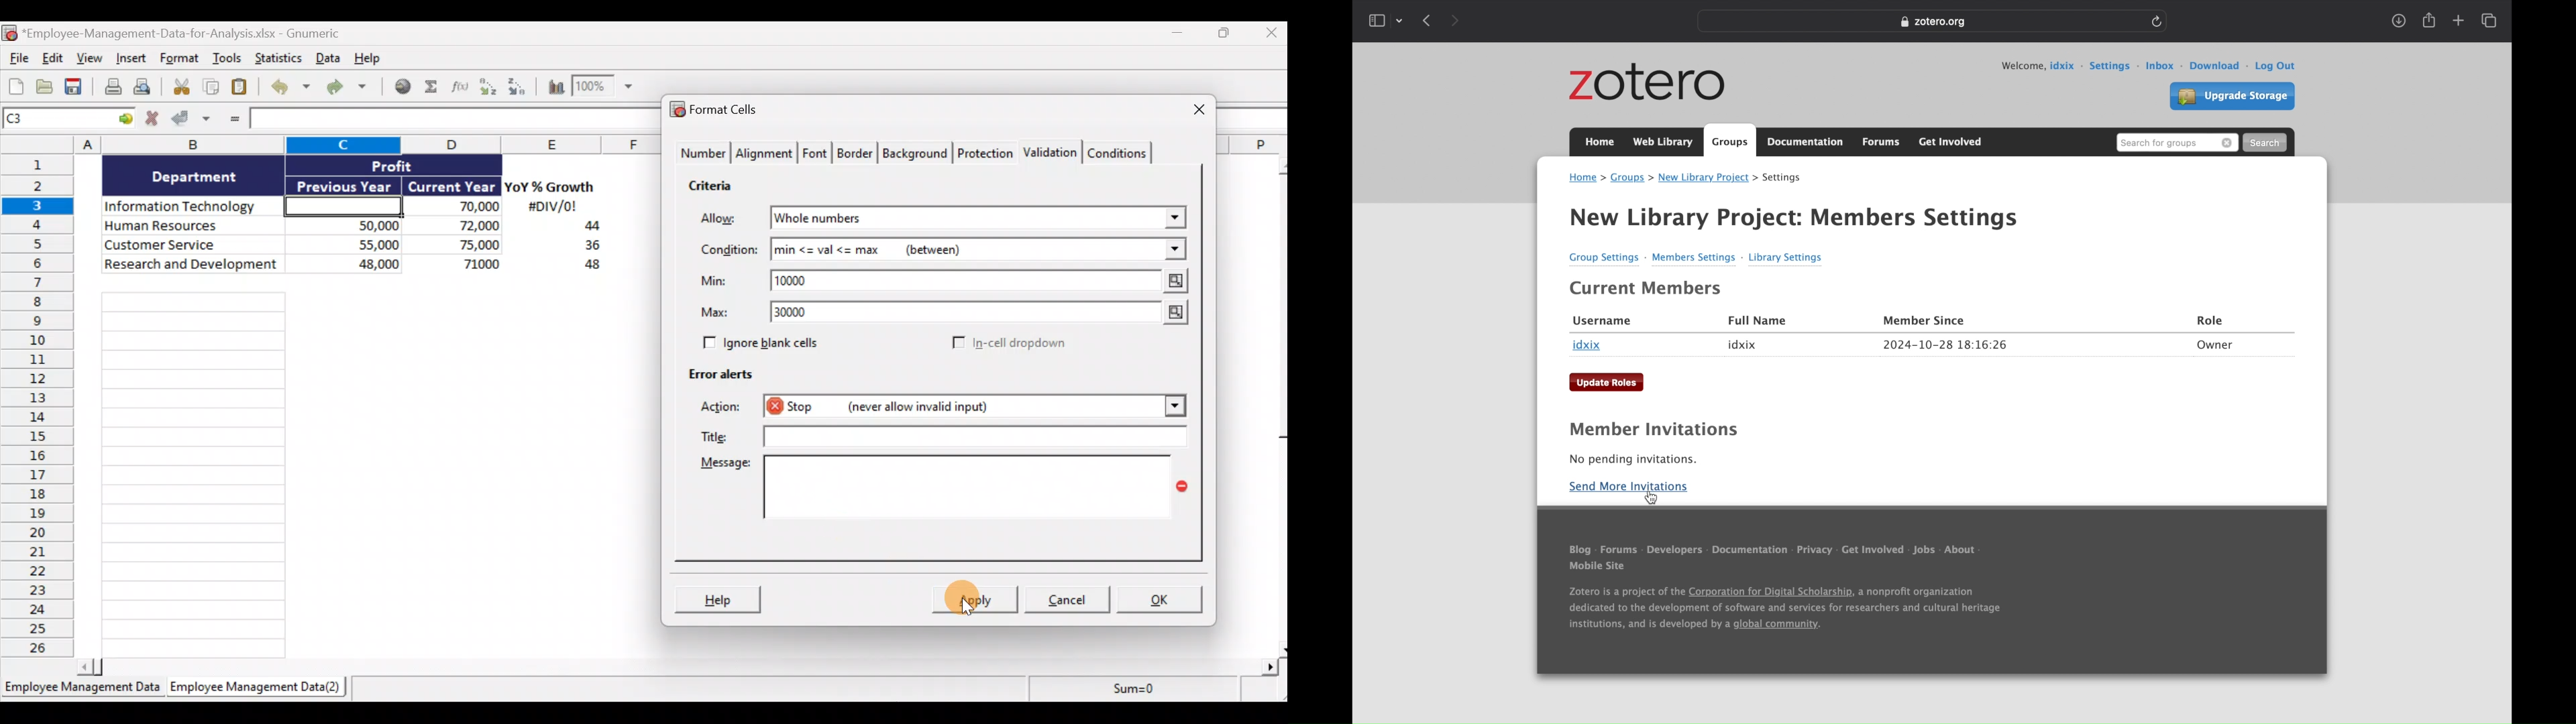  What do you see at coordinates (948, 436) in the screenshot?
I see `Title` at bounding box center [948, 436].